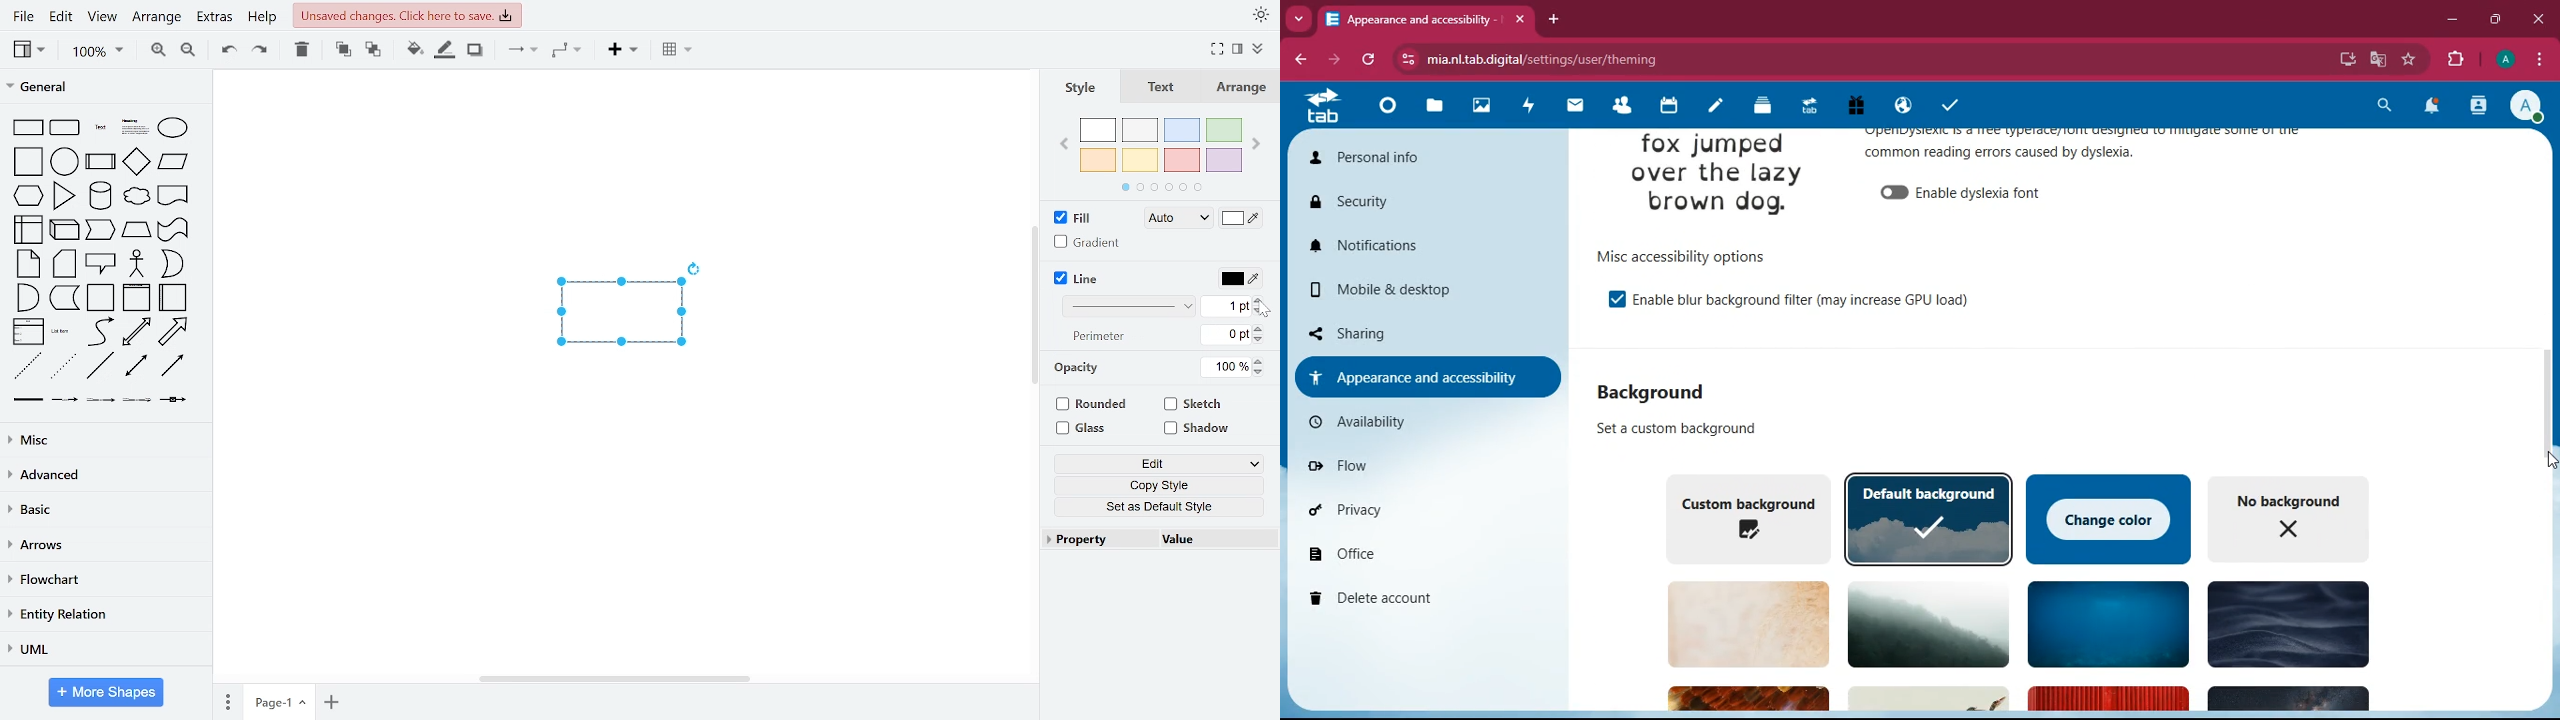 The width and height of the screenshot is (2576, 728). I want to click on basic, so click(102, 511).